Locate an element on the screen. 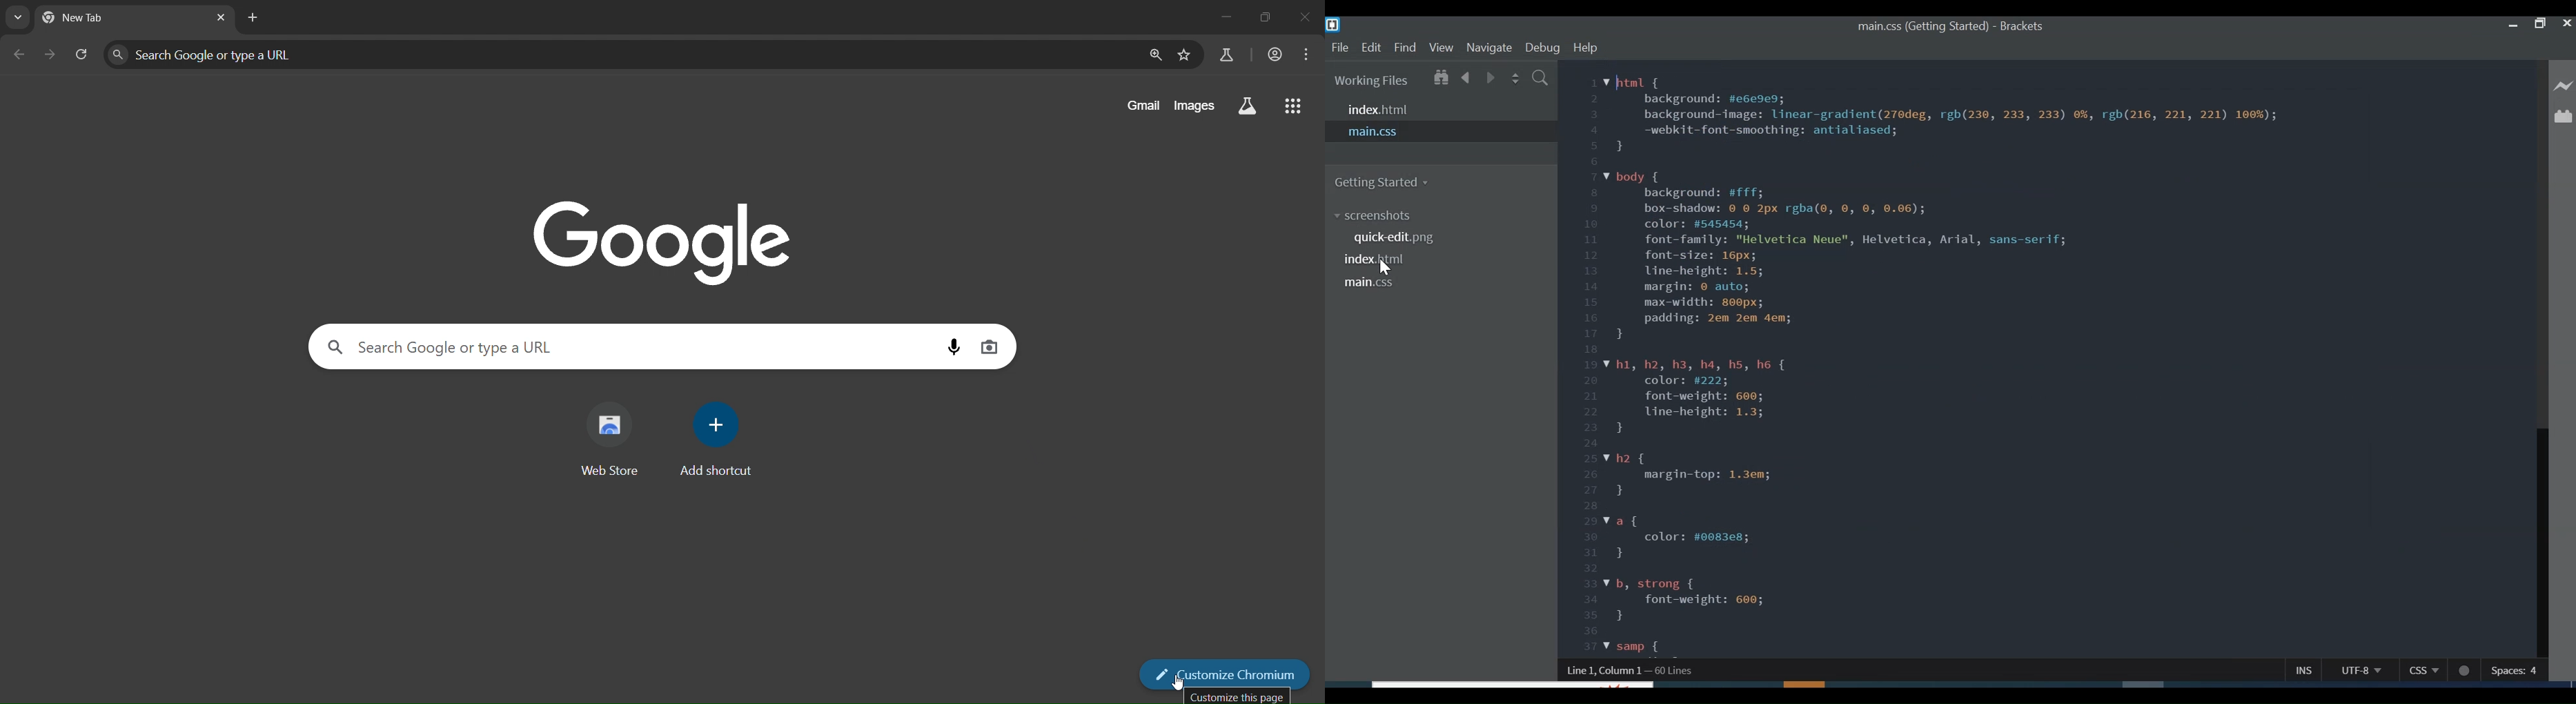 Image resolution: width=2576 pixels, height=728 pixels. Search google or type a URL is located at coordinates (618, 55).